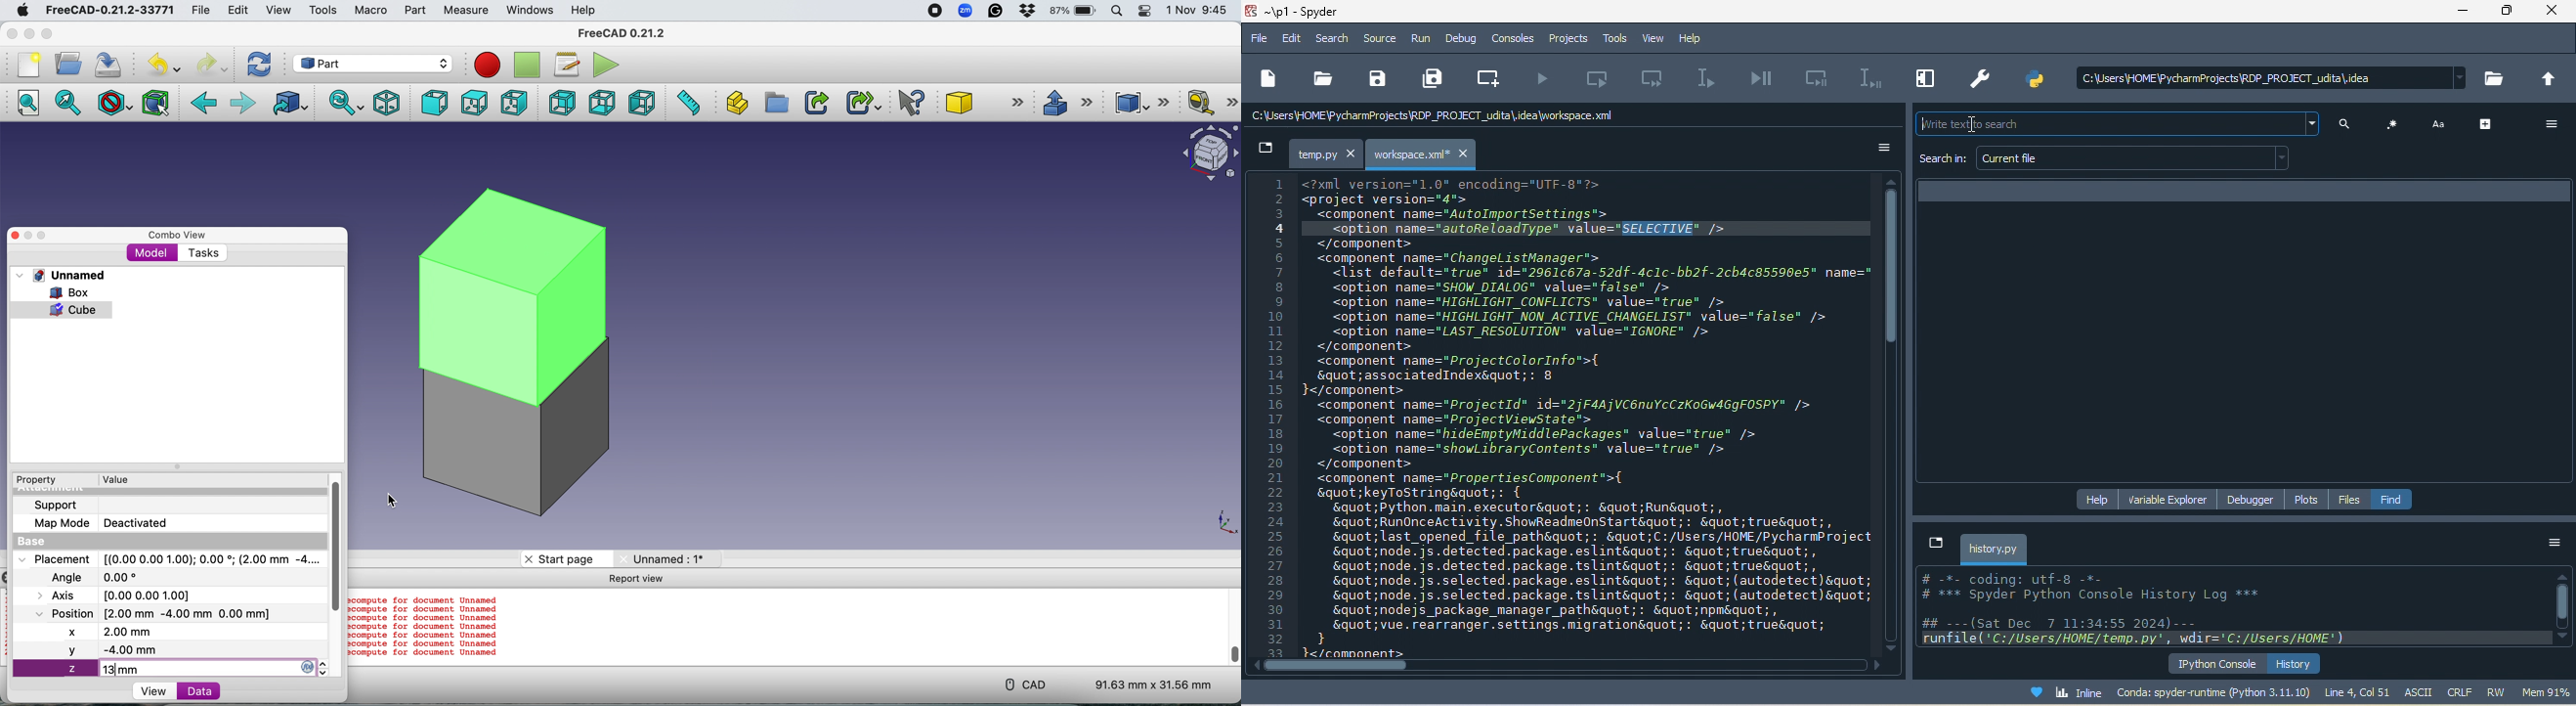 This screenshot has height=728, width=2576. Describe the element at coordinates (2349, 125) in the screenshot. I see `search` at that location.